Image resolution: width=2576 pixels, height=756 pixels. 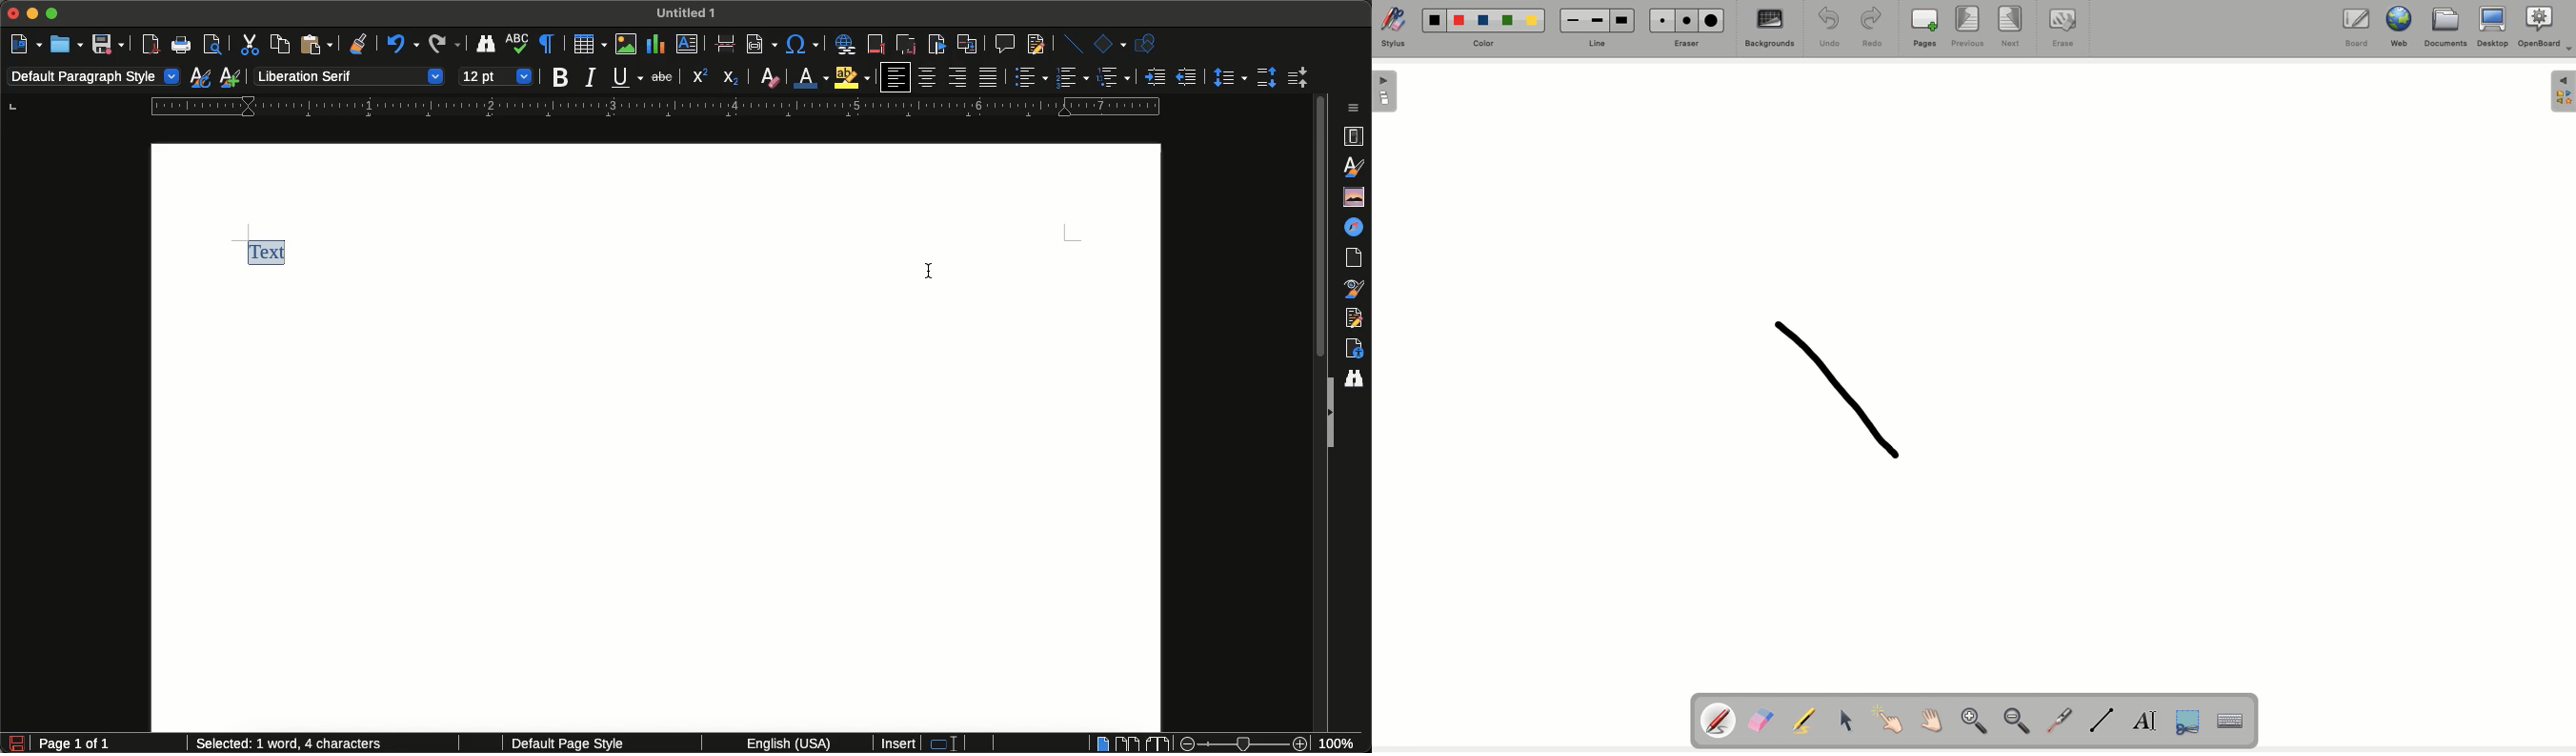 What do you see at coordinates (726, 45) in the screenshot?
I see `Paste` at bounding box center [726, 45].